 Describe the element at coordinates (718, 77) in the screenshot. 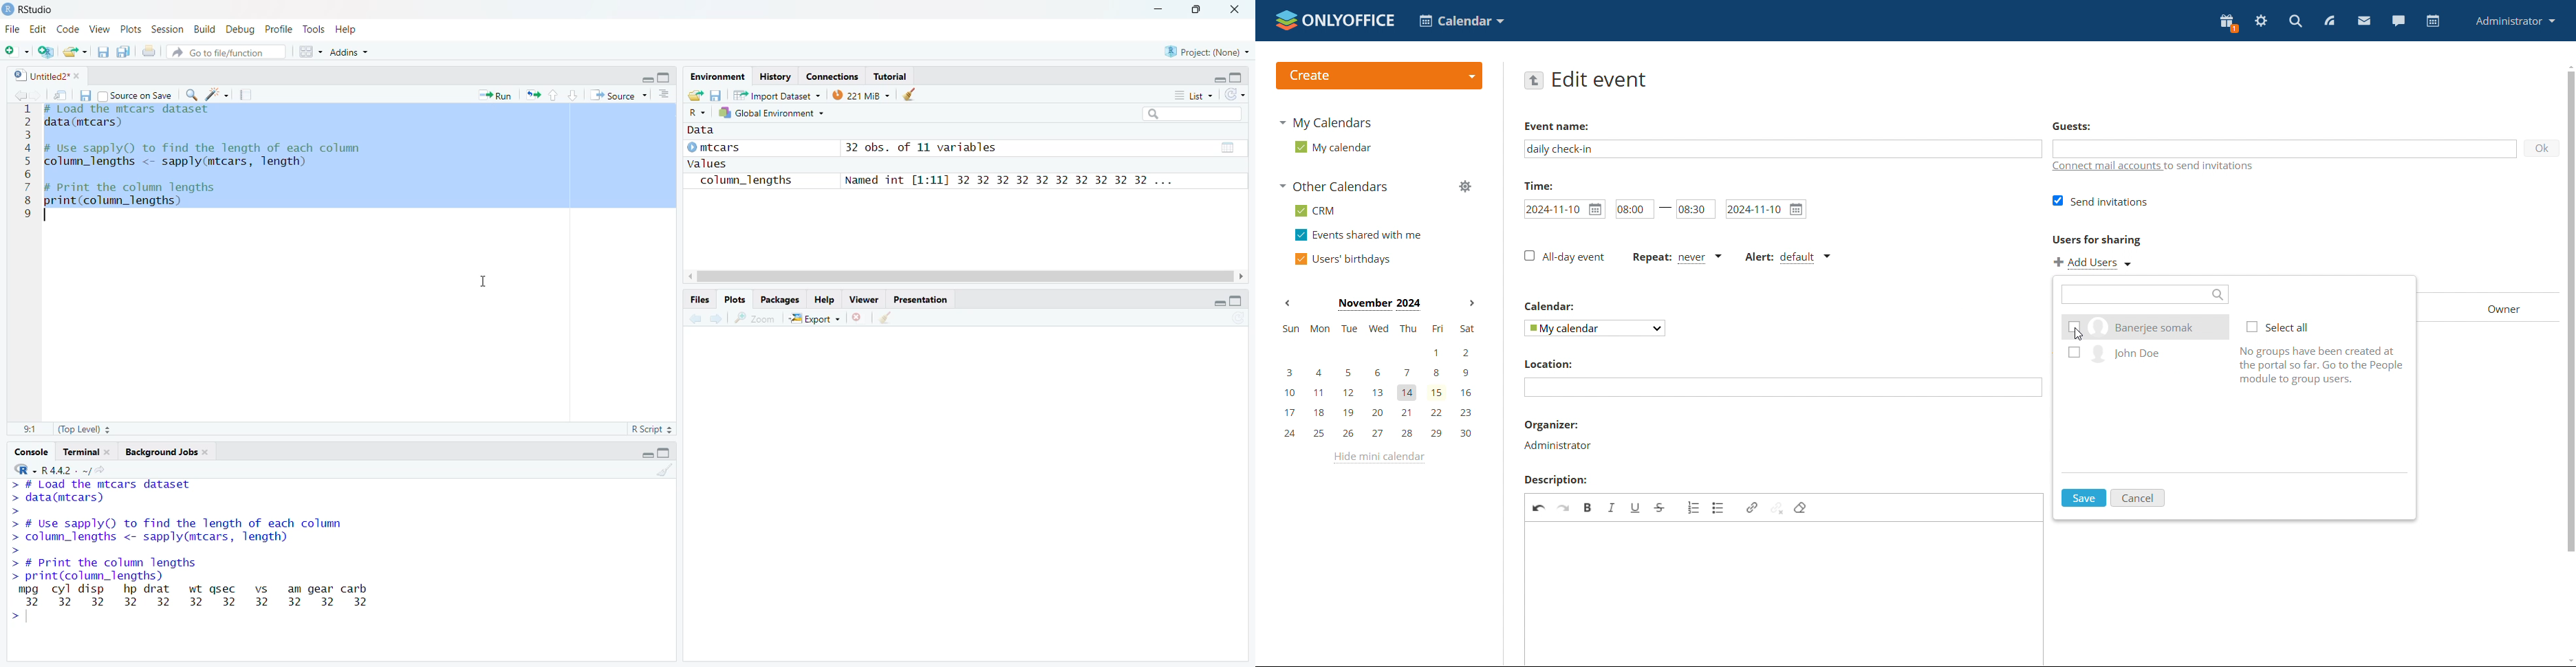

I see `Environment` at that location.